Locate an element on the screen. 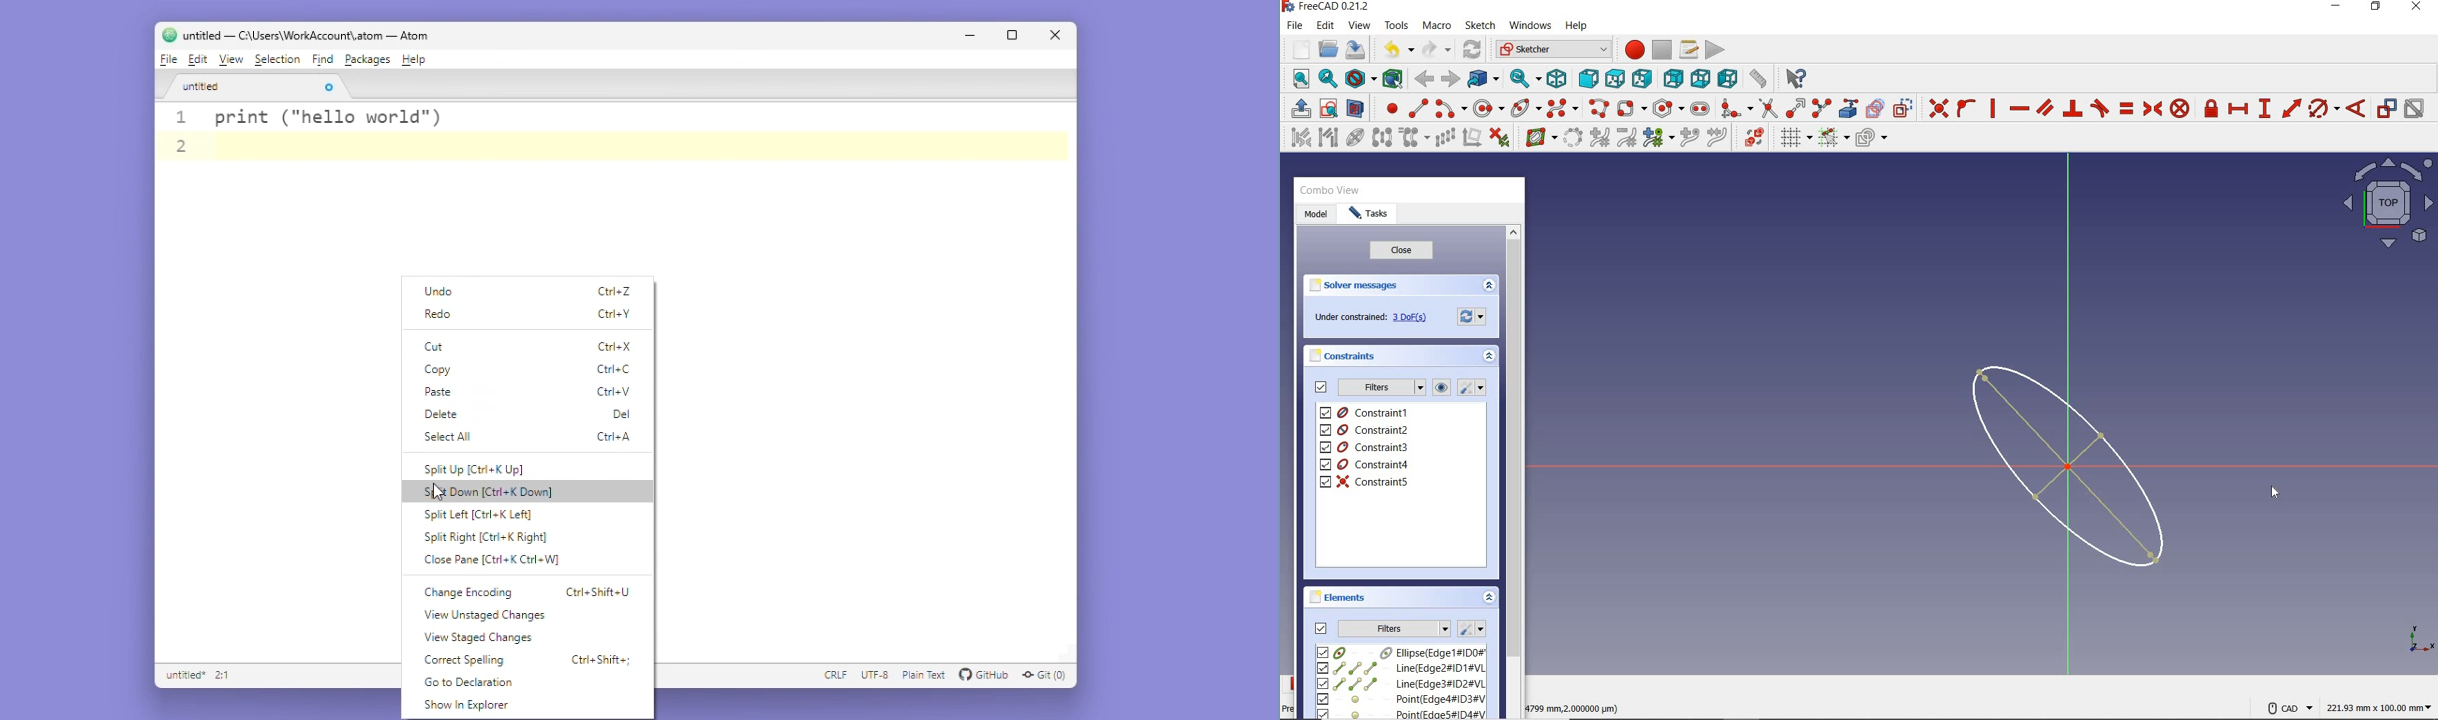 The width and height of the screenshot is (2464, 728). sync view is located at coordinates (1526, 79).